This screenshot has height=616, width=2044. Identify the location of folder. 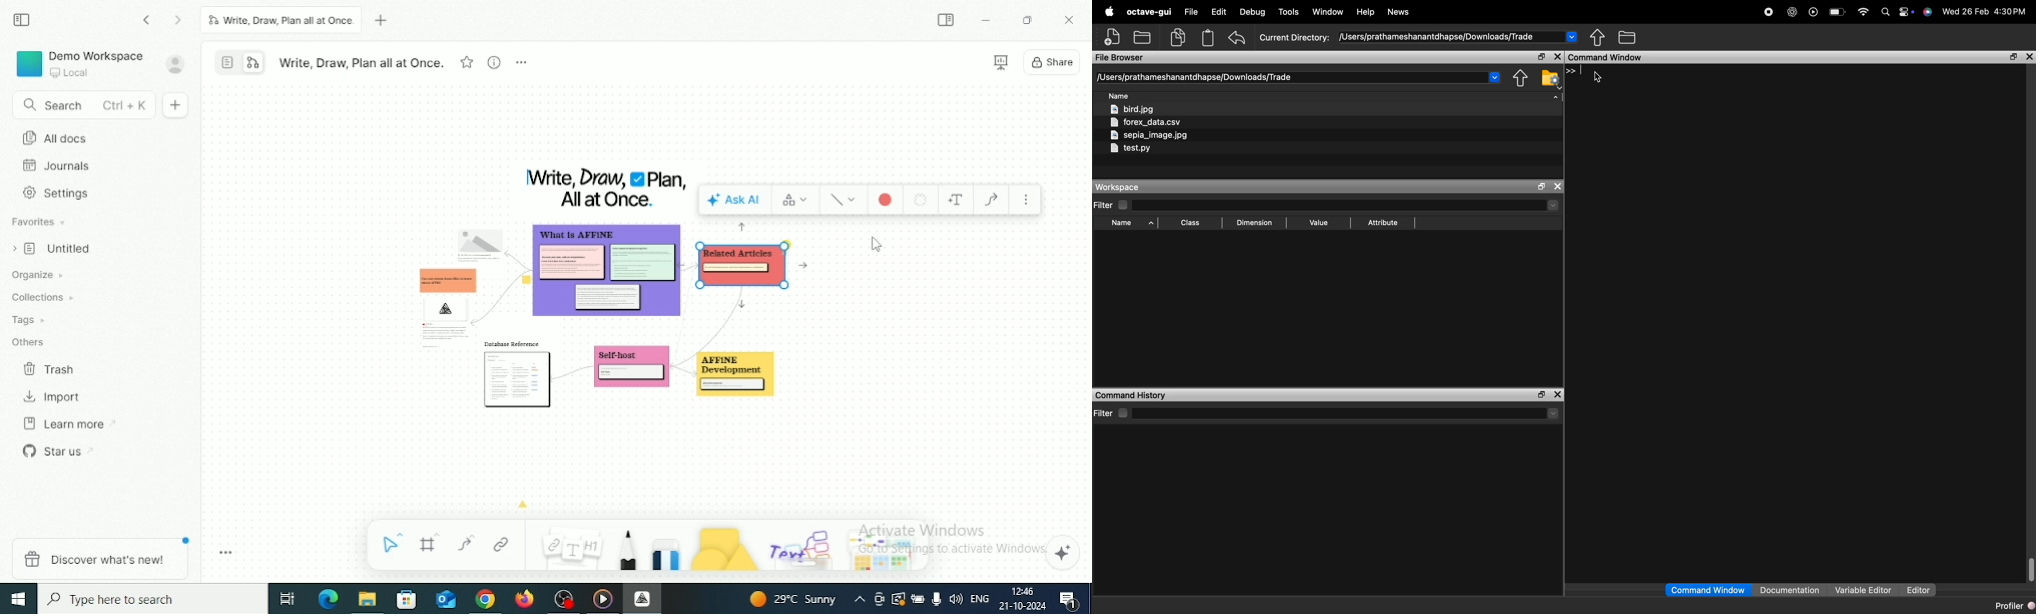
(1627, 37).